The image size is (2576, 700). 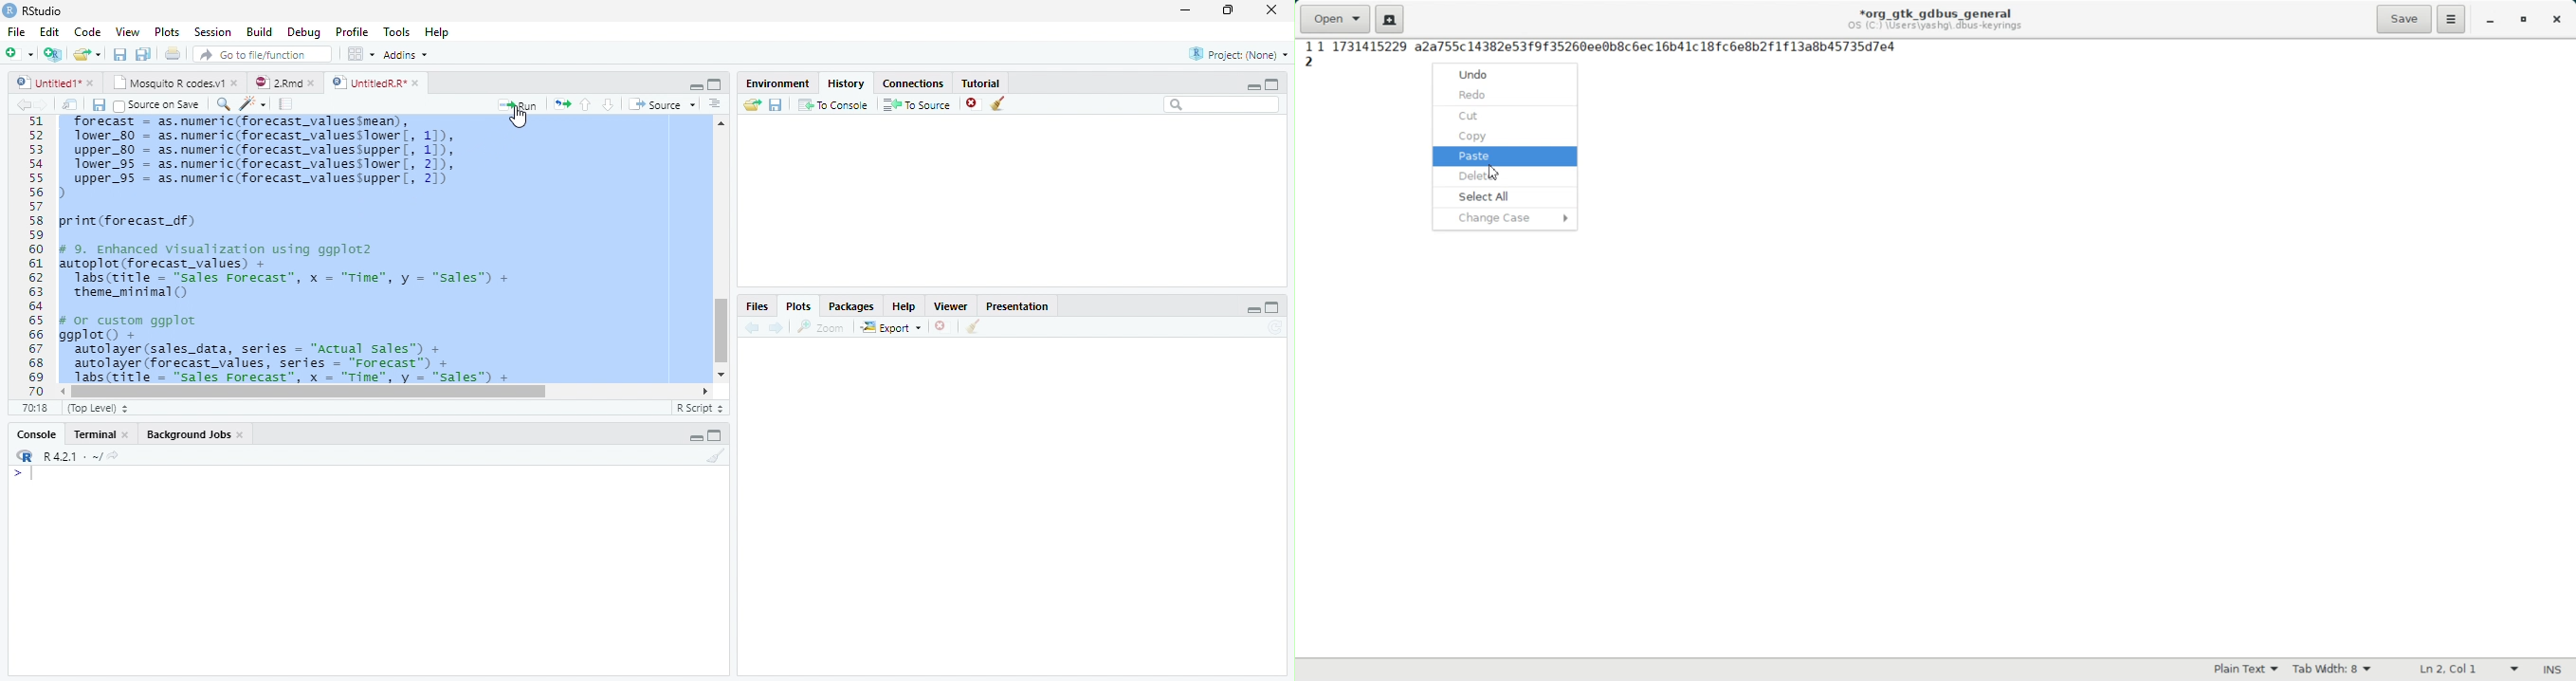 I want to click on cut, so click(x=1505, y=116).